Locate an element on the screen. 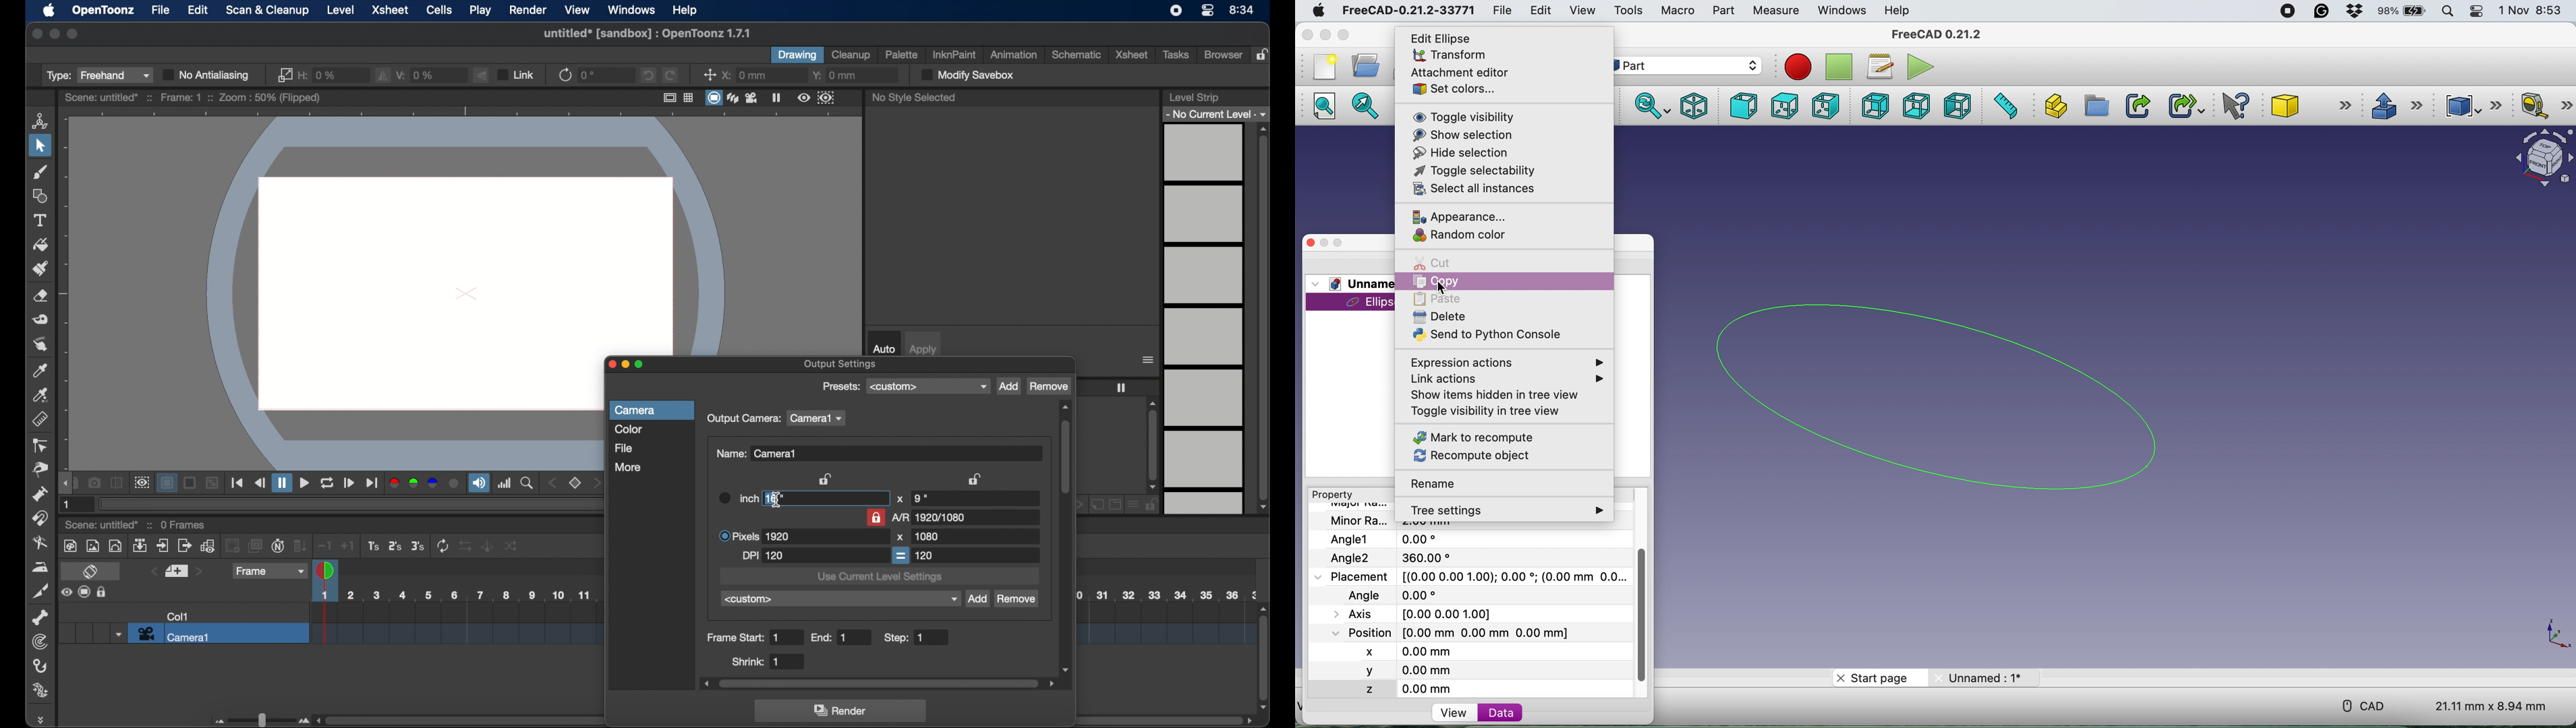 This screenshot has width=2576, height=728. screen recorder is located at coordinates (2289, 10).